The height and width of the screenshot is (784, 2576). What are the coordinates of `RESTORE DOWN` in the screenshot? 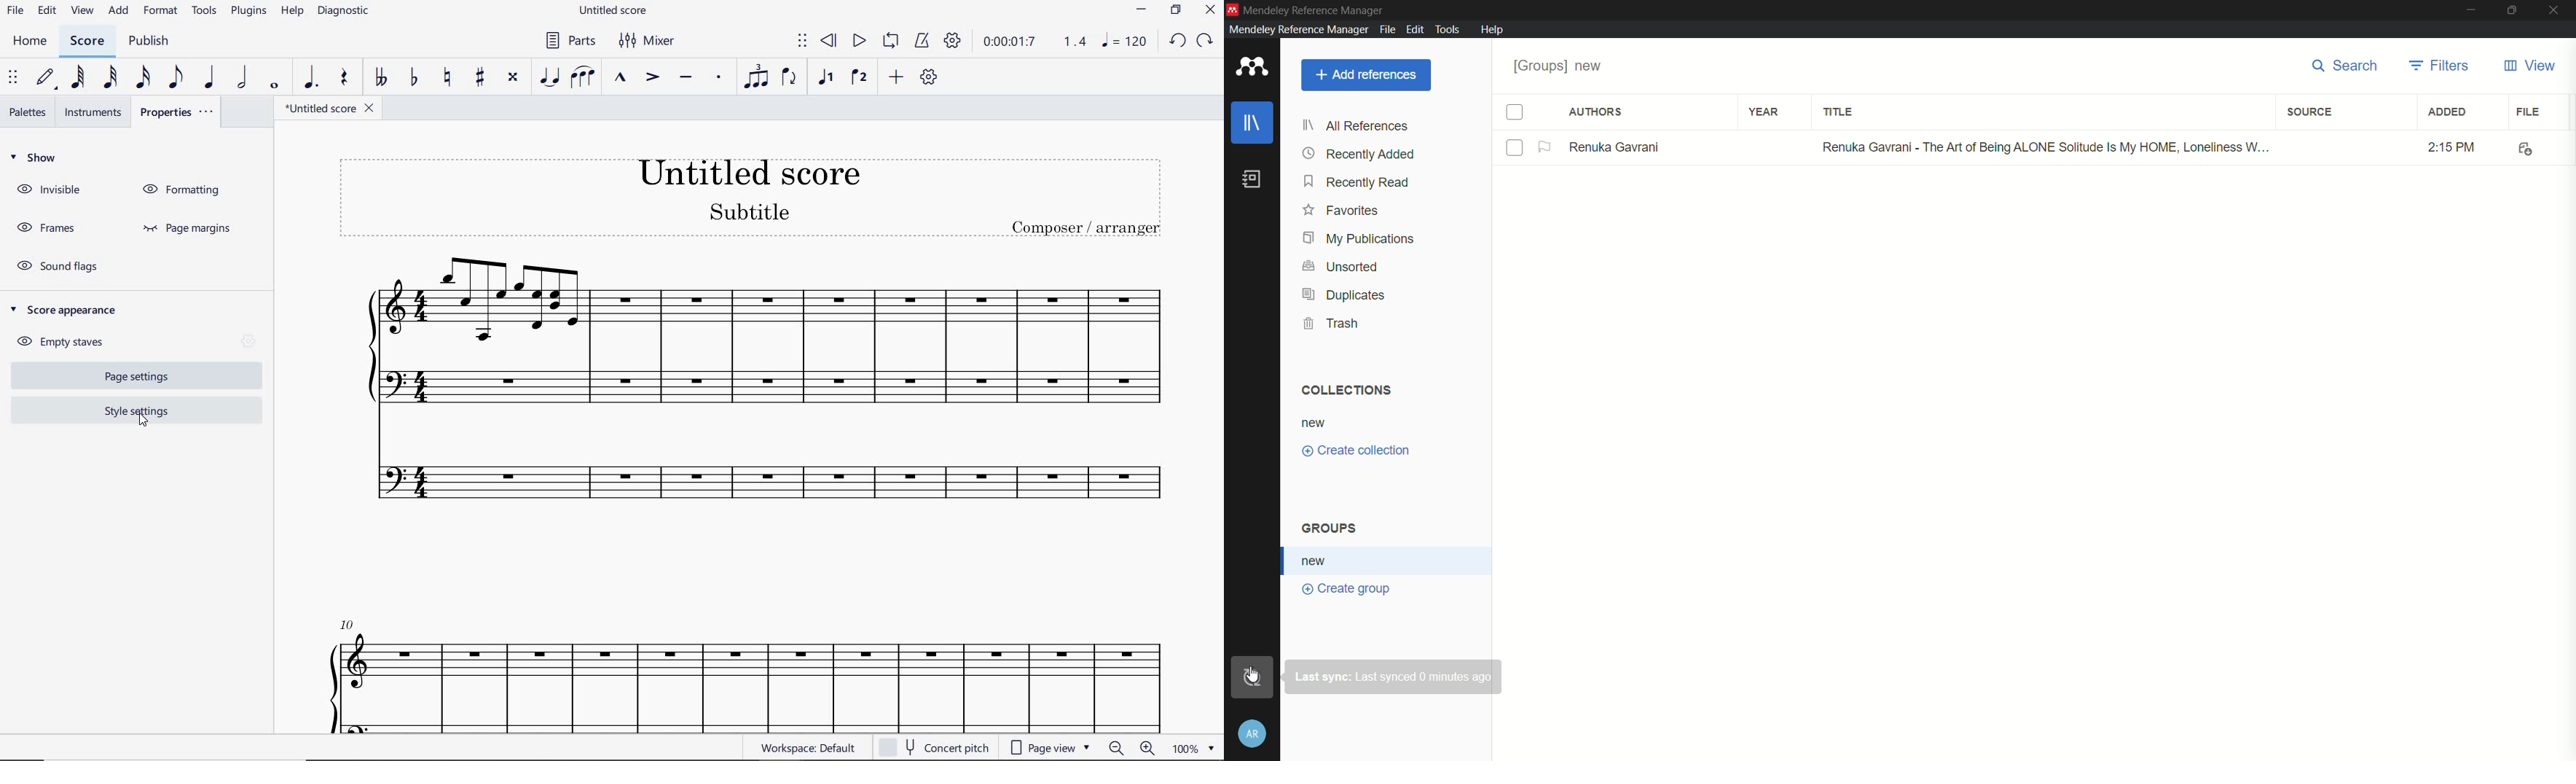 It's located at (1174, 11).